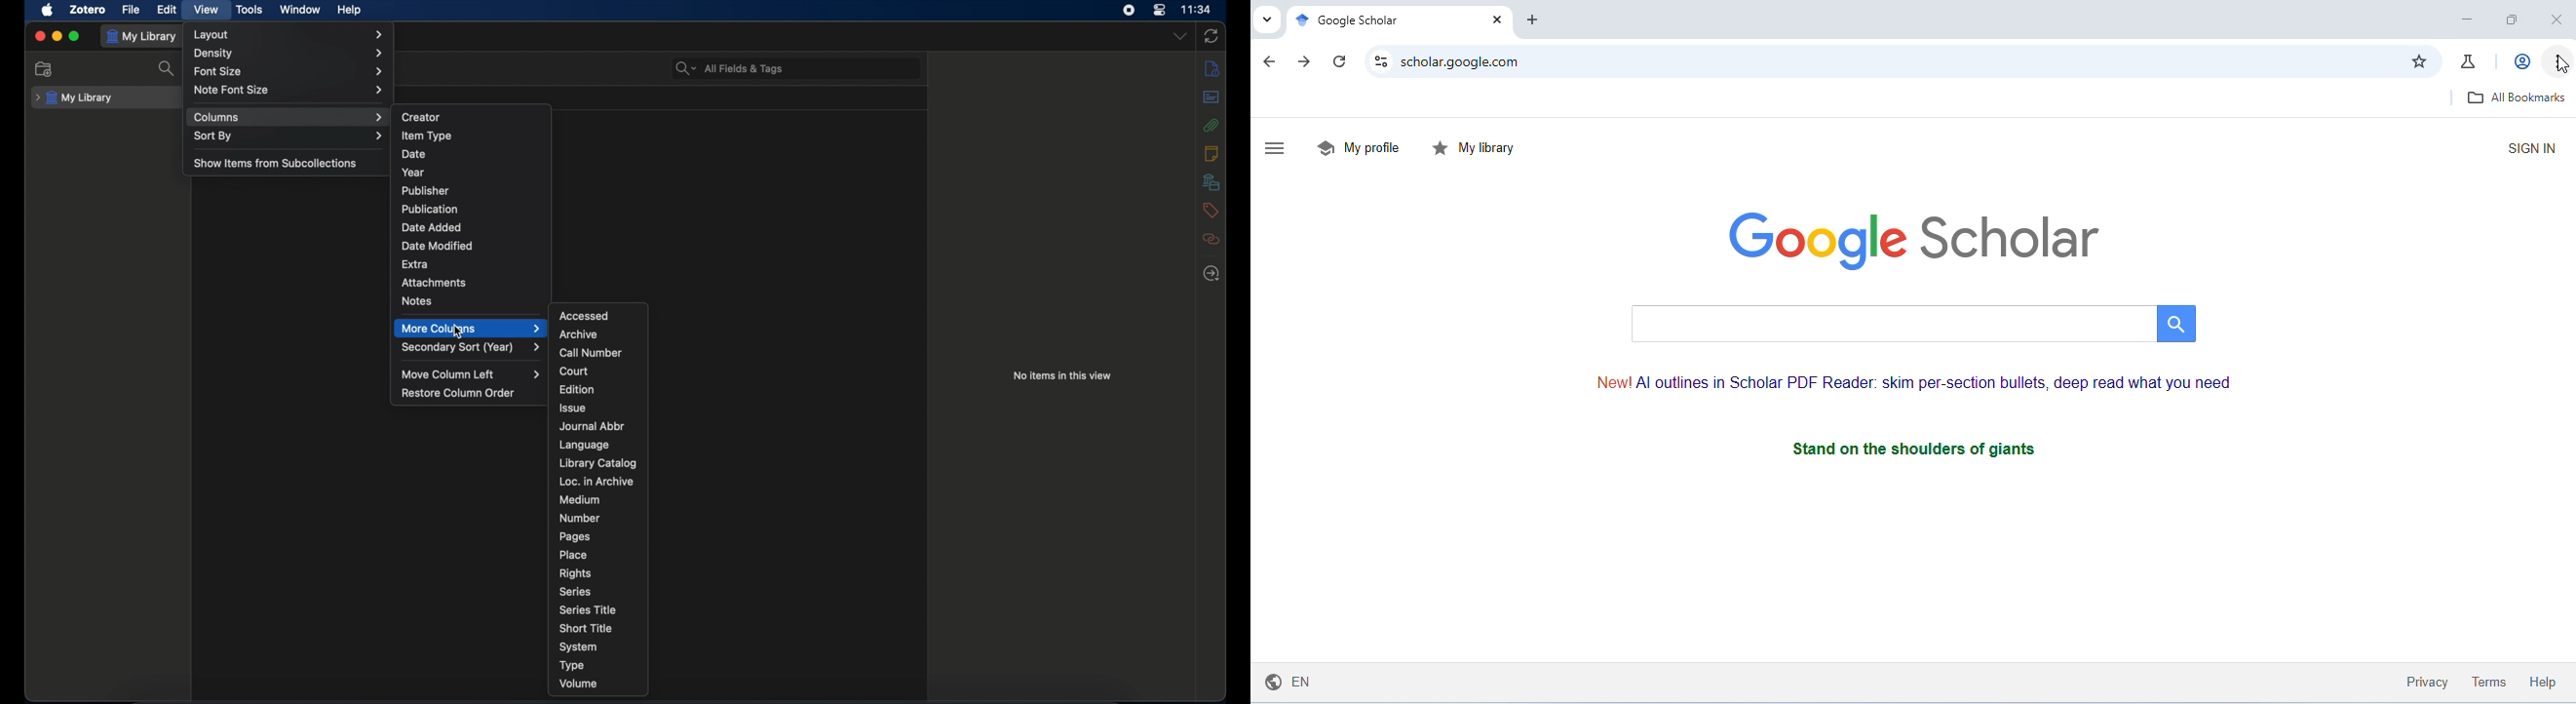  What do you see at coordinates (169, 10) in the screenshot?
I see `edit` at bounding box center [169, 10].